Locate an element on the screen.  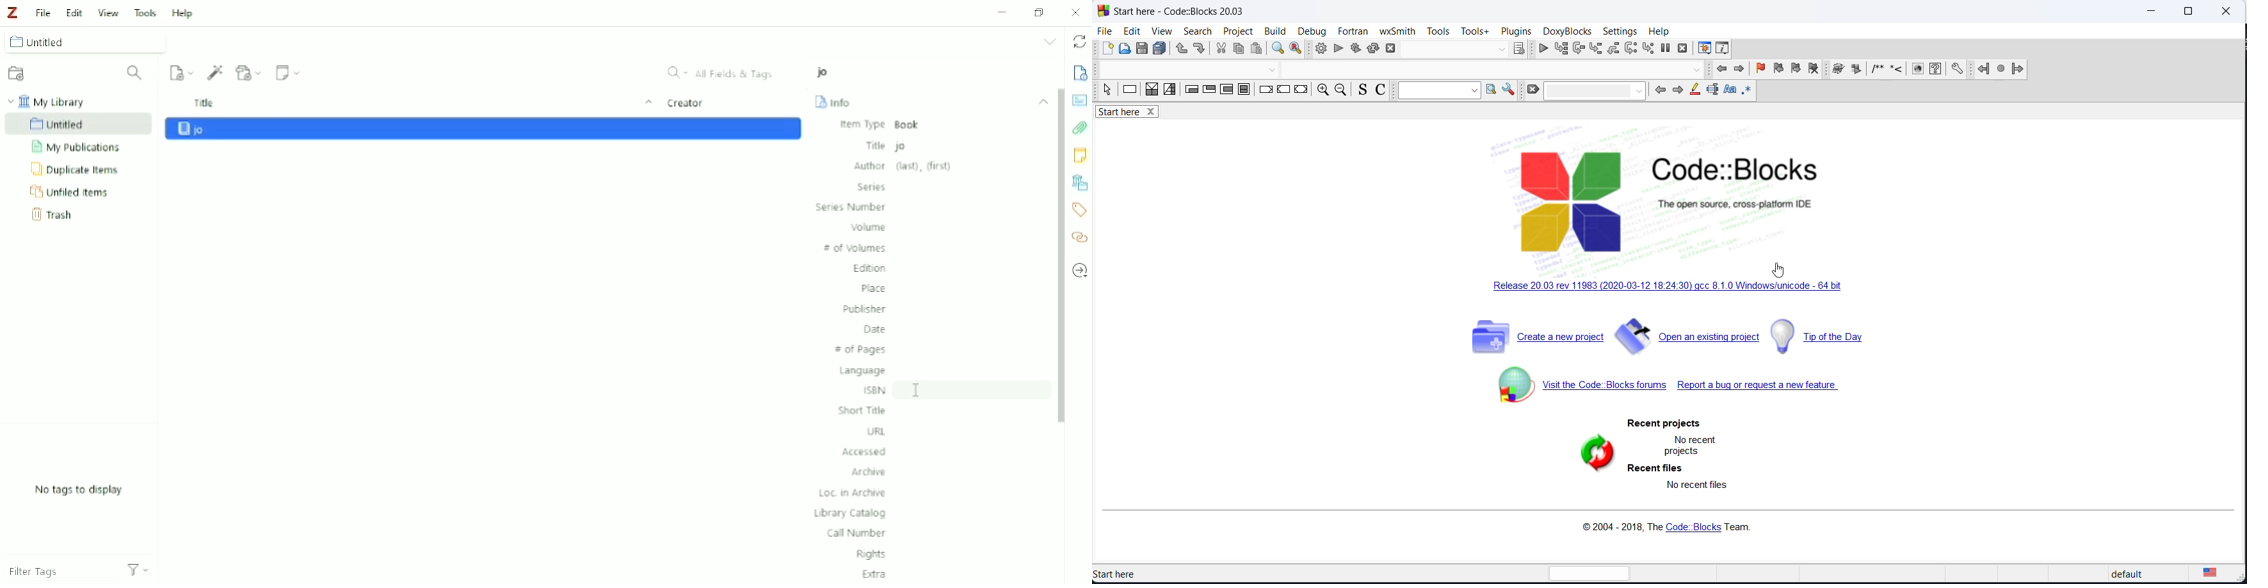
Call Number is located at coordinates (854, 534).